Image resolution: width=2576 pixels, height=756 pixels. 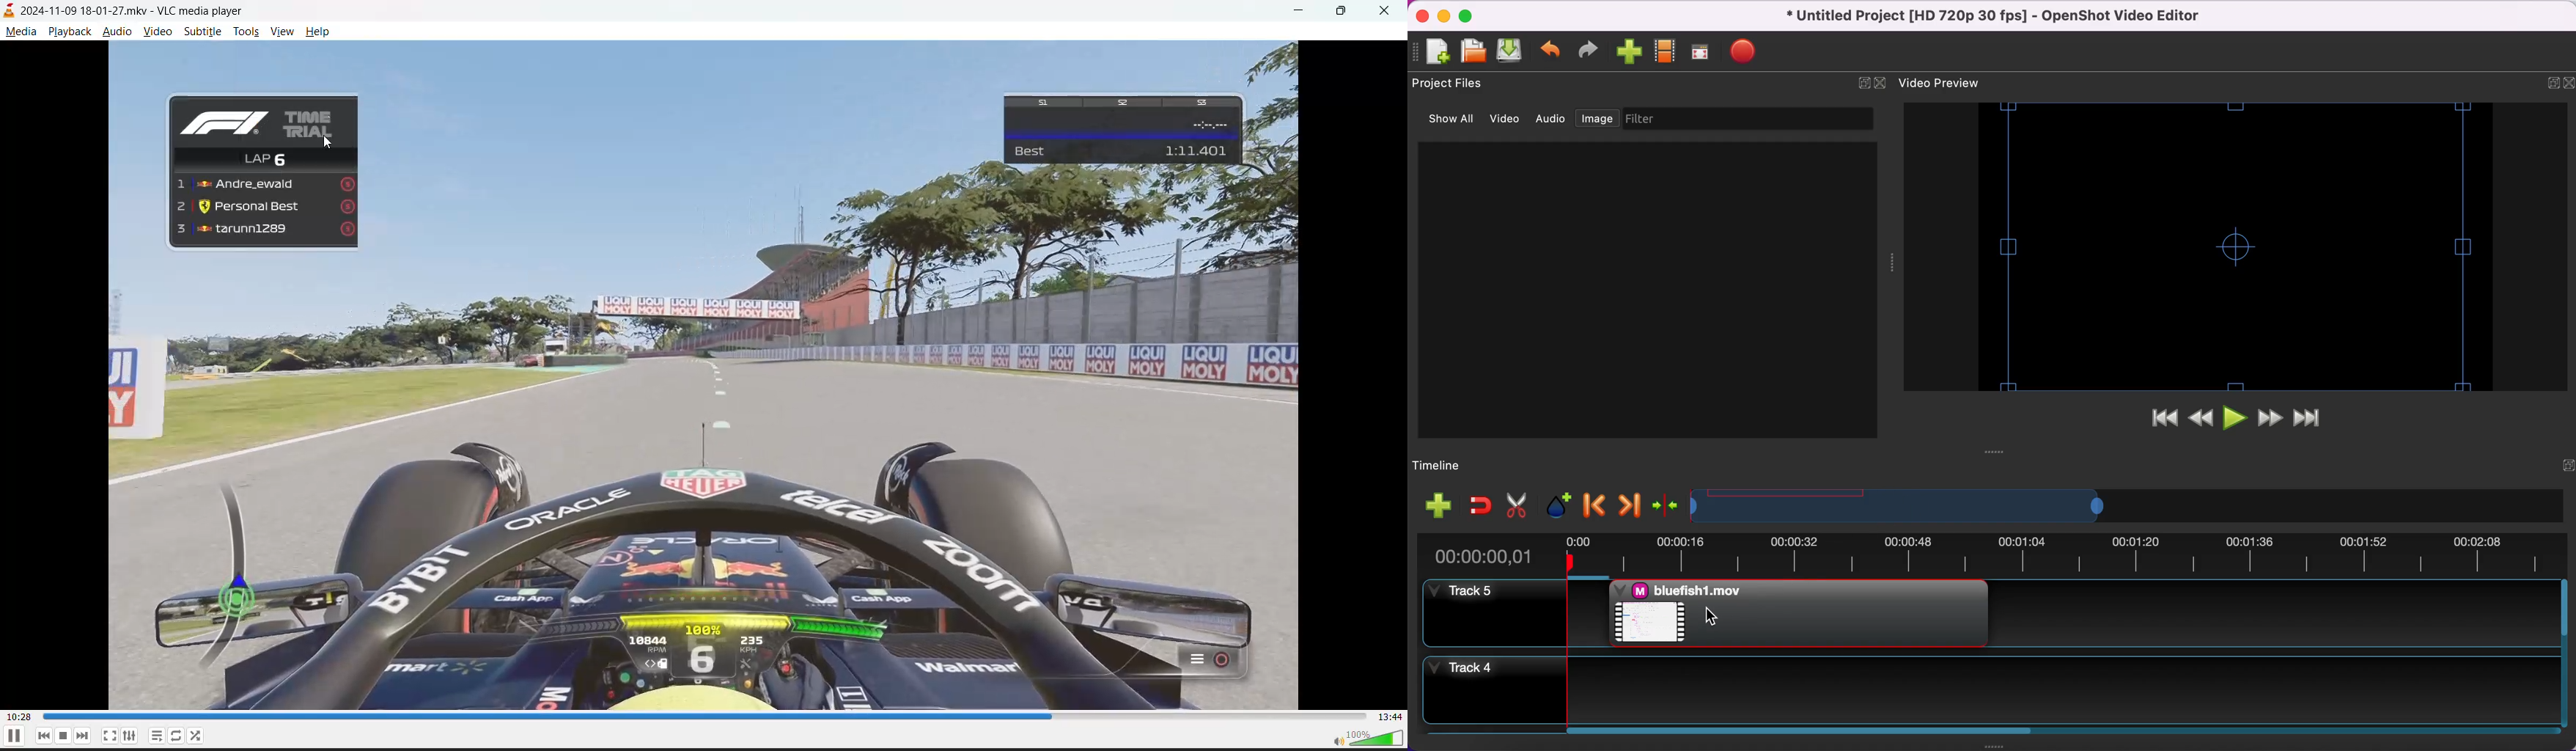 What do you see at coordinates (1749, 52) in the screenshot?
I see `export video` at bounding box center [1749, 52].